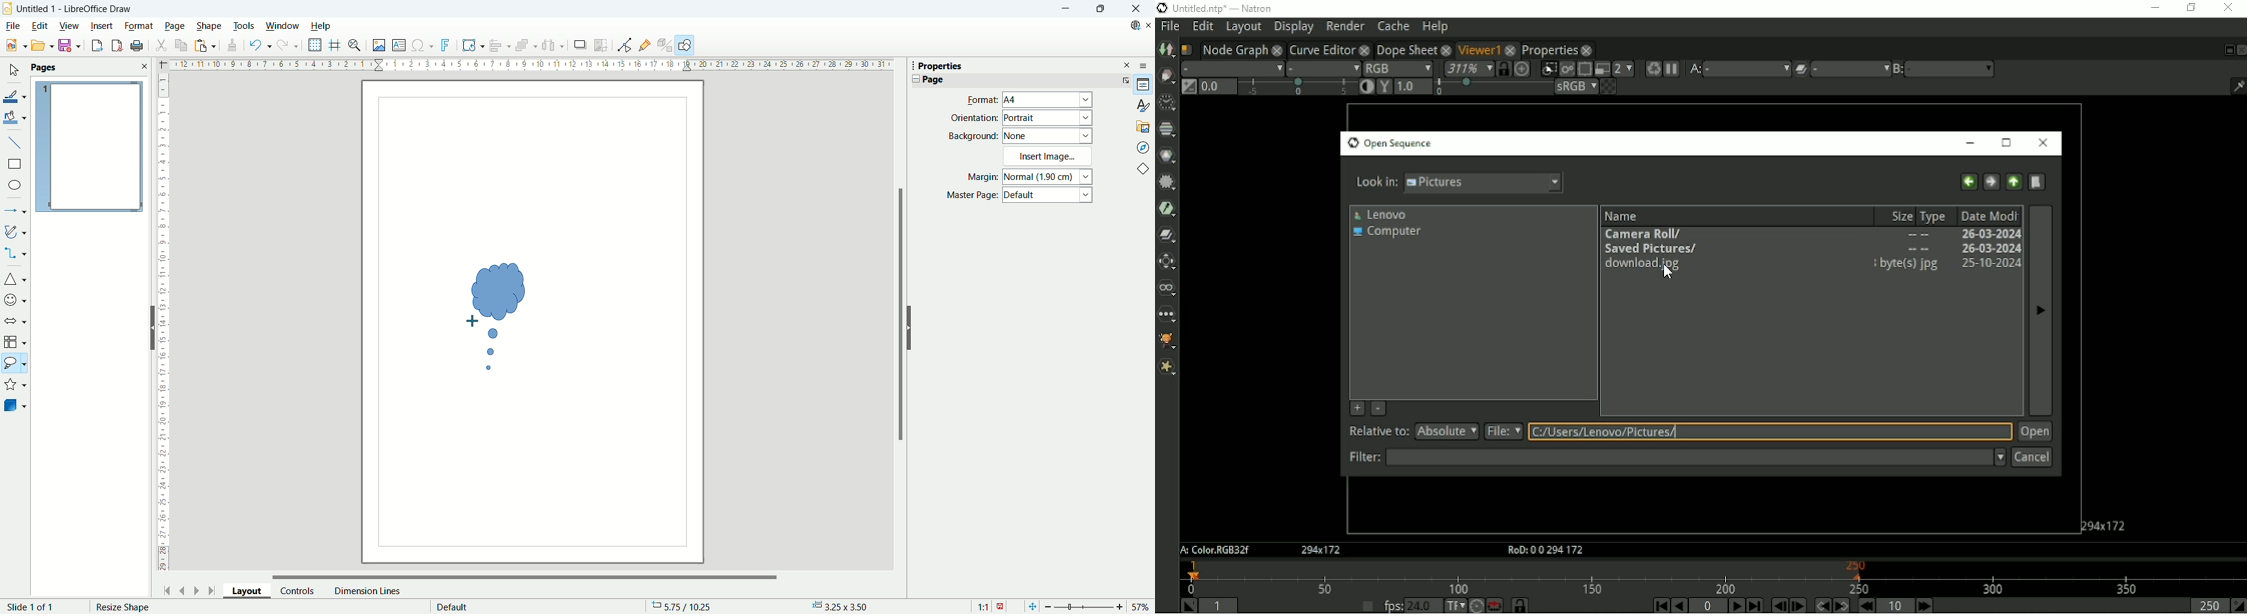 The image size is (2268, 616). Describe the element at coordinates (913, 327) in the screenshot. I see `Hide` at that location.